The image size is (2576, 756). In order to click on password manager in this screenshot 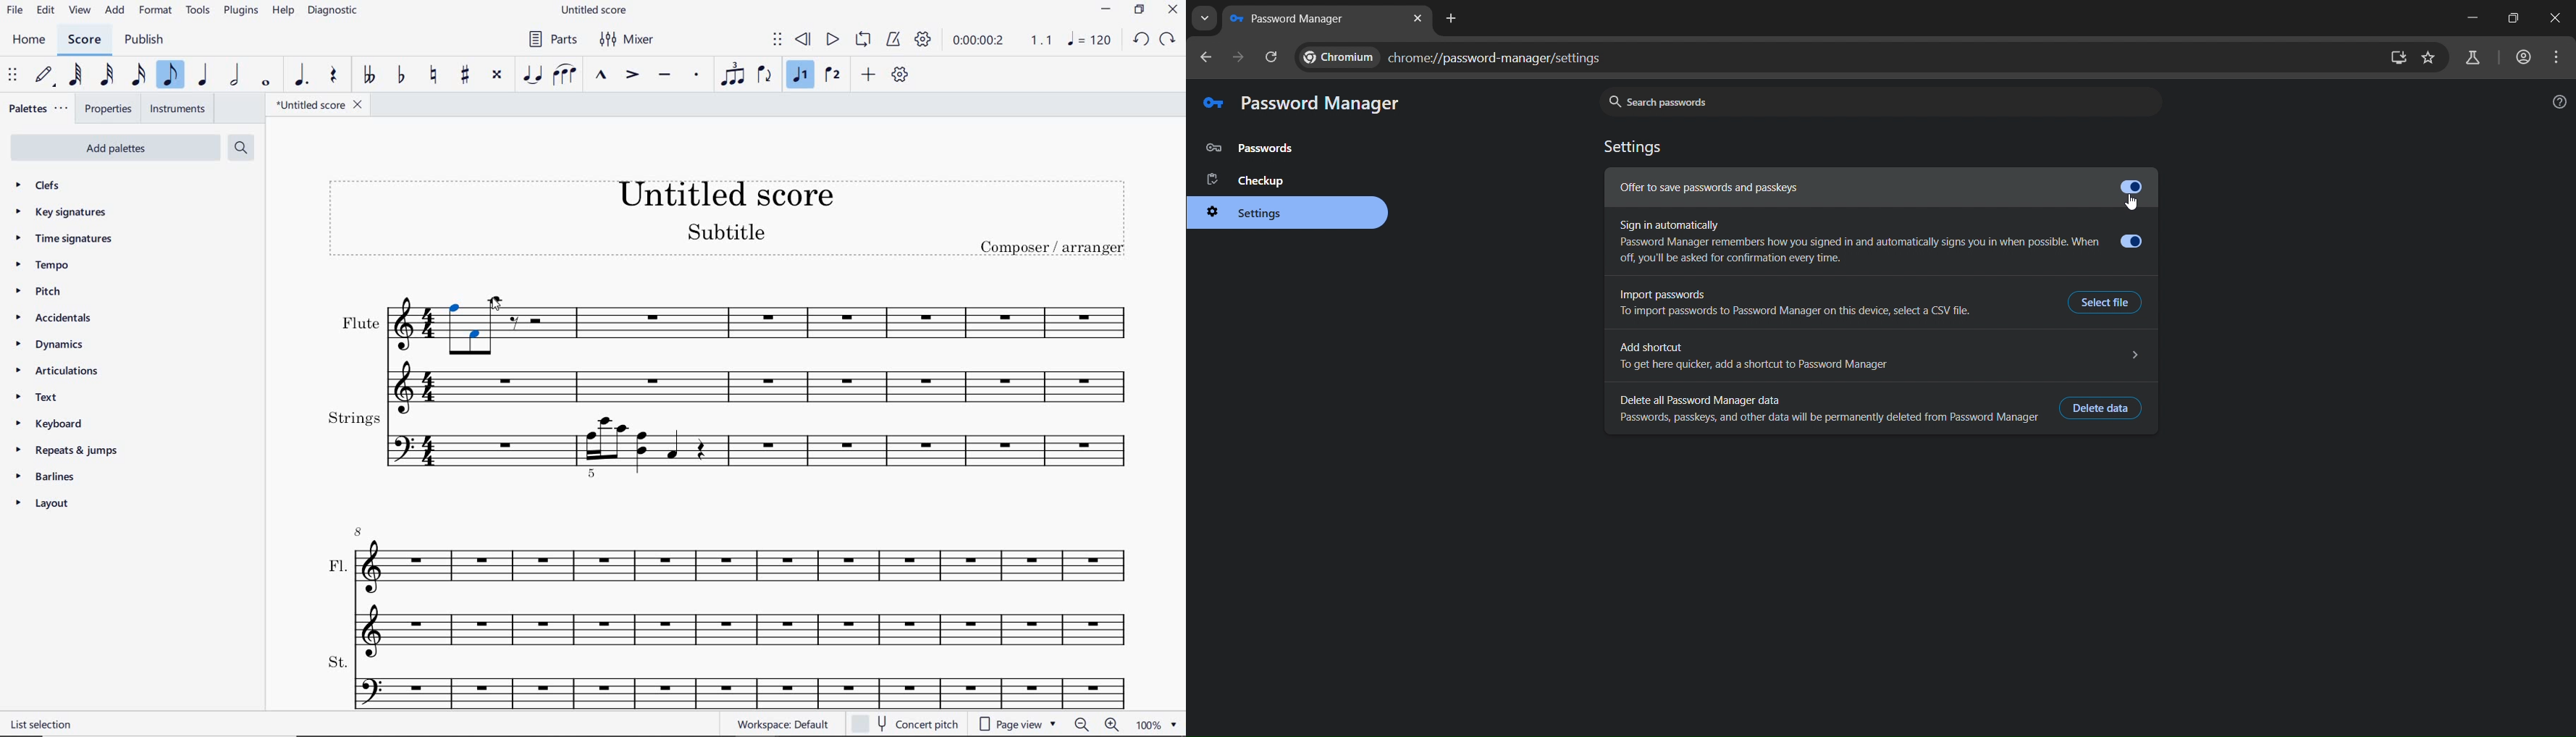, I will do `click(1300, 103)`.